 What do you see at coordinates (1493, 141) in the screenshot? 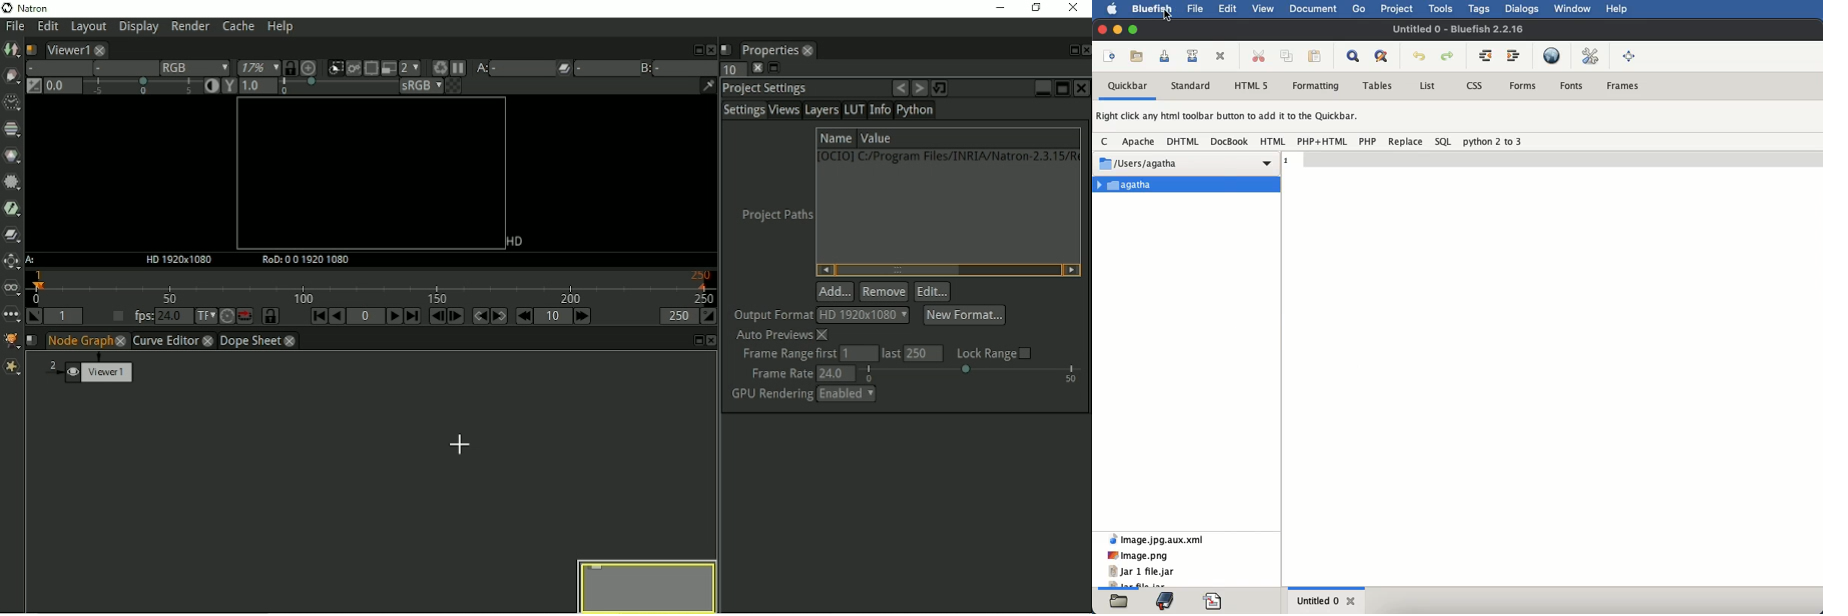
I see `python 2 to 3` at bounding box center [1493, 141].